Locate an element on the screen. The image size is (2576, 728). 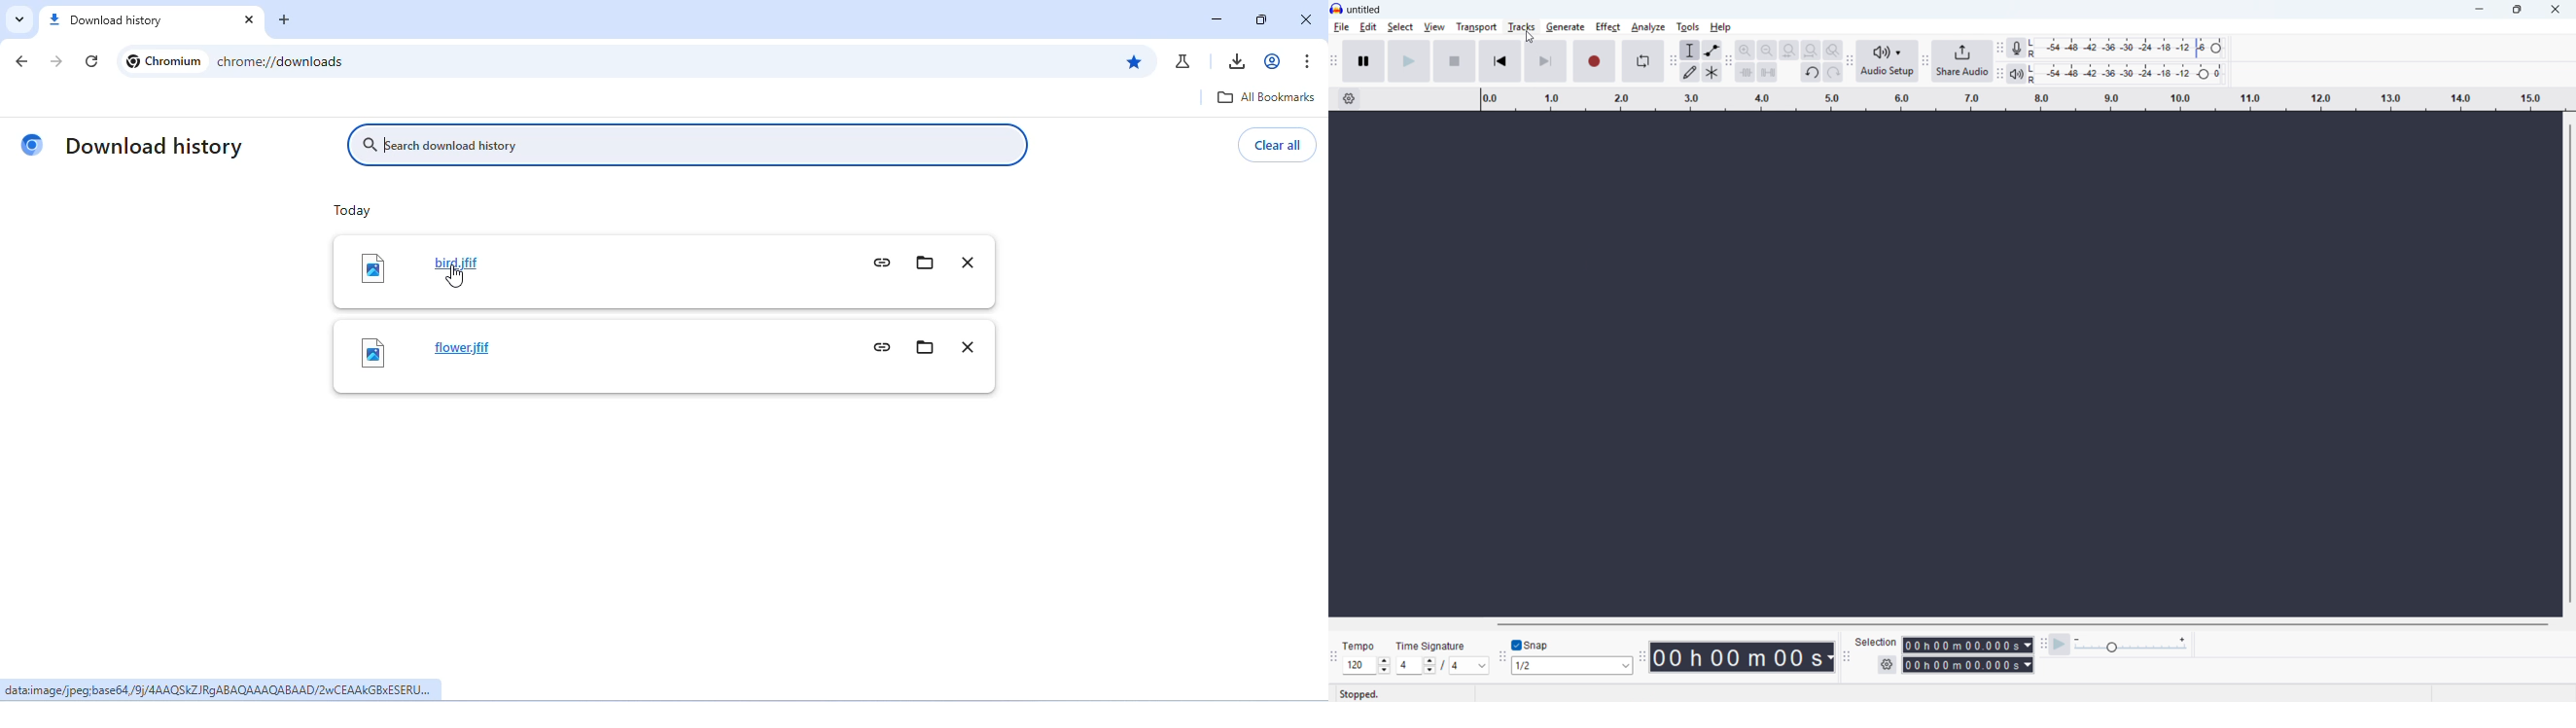
dataiimage/jpeg:base64,/9)/4AAQSKZ RGABAQAAAQABAAD/2wCEAAKGBXESERU... is located at coordinates (225, 691).